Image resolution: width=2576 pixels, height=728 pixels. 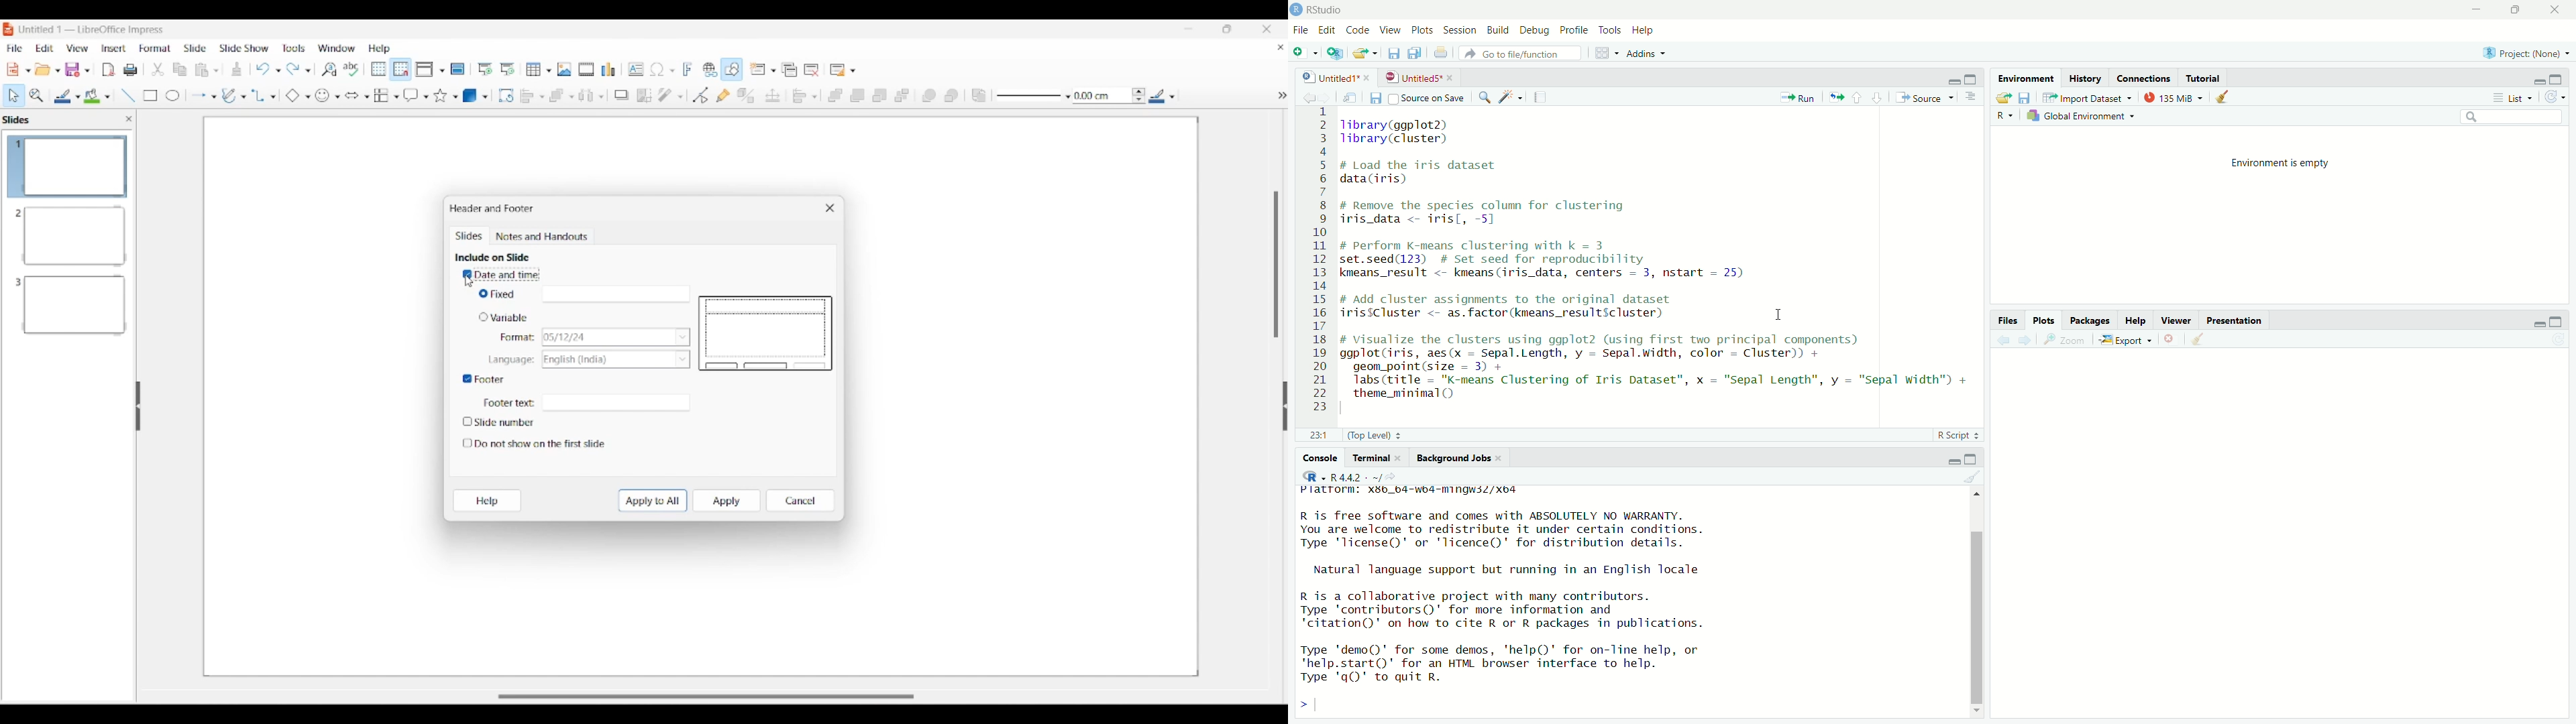 I want to click on scrollbar, so click(x=1978, y=615).